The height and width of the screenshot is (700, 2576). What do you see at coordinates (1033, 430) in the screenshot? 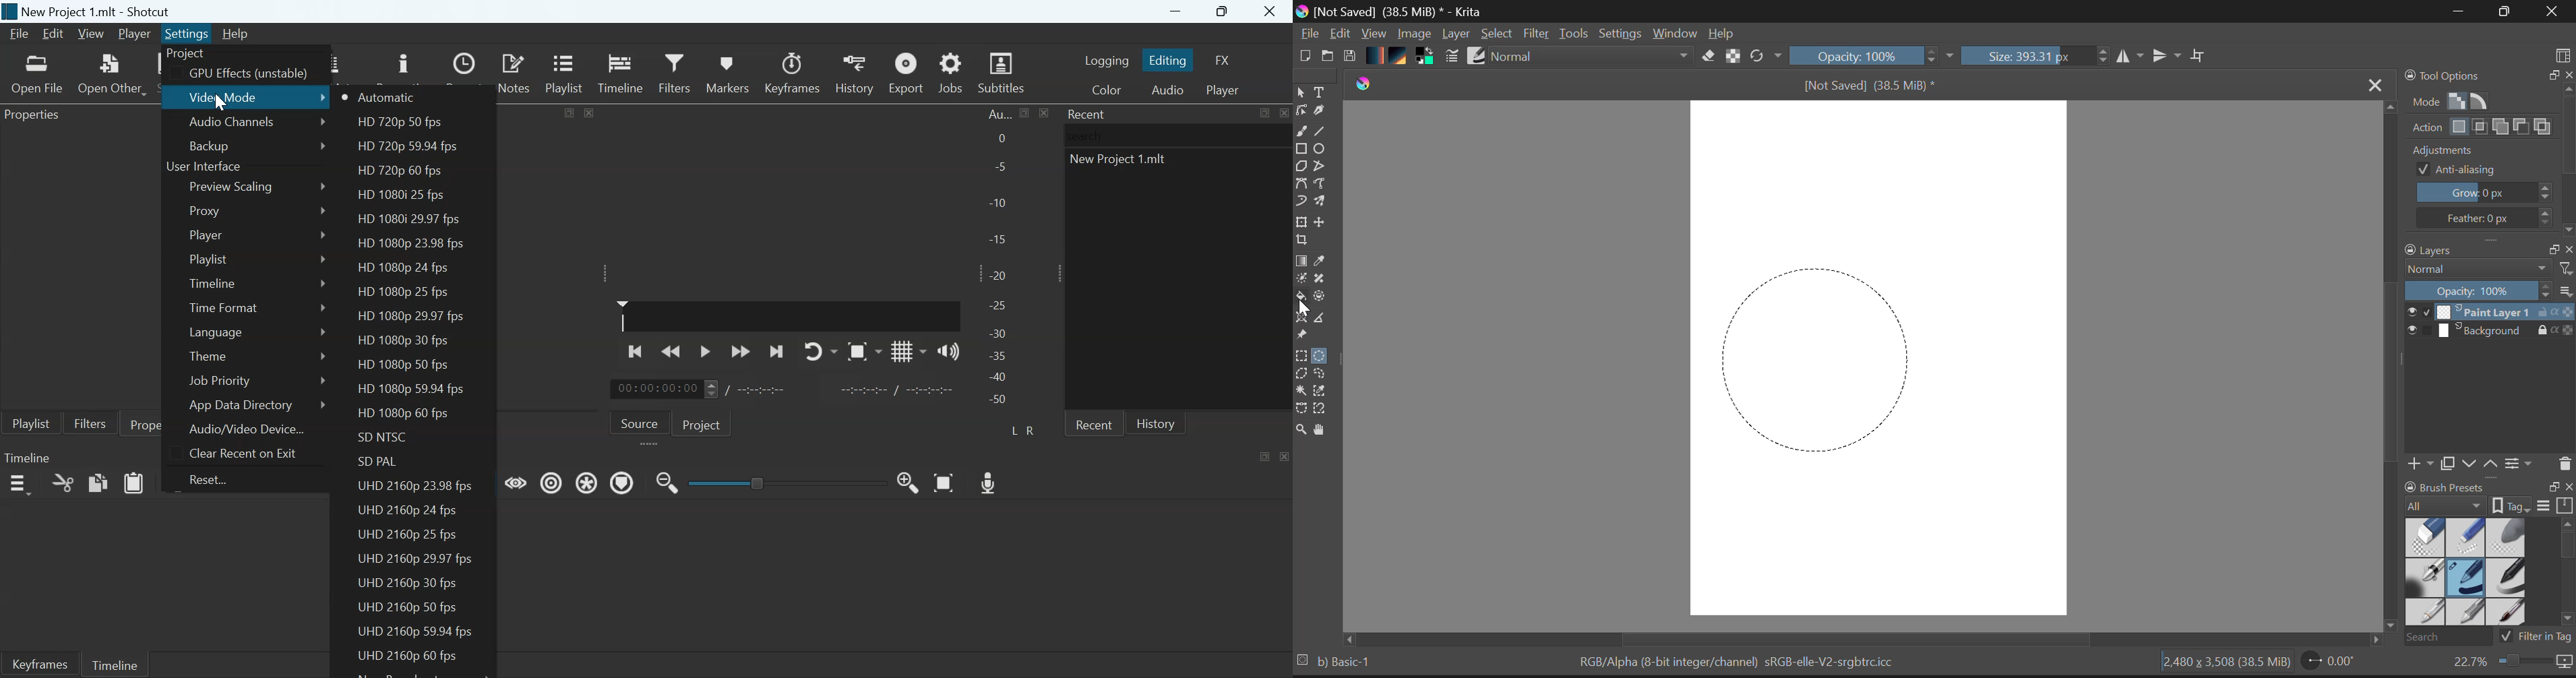
I see `Right` at bounding box center [1033, 430].